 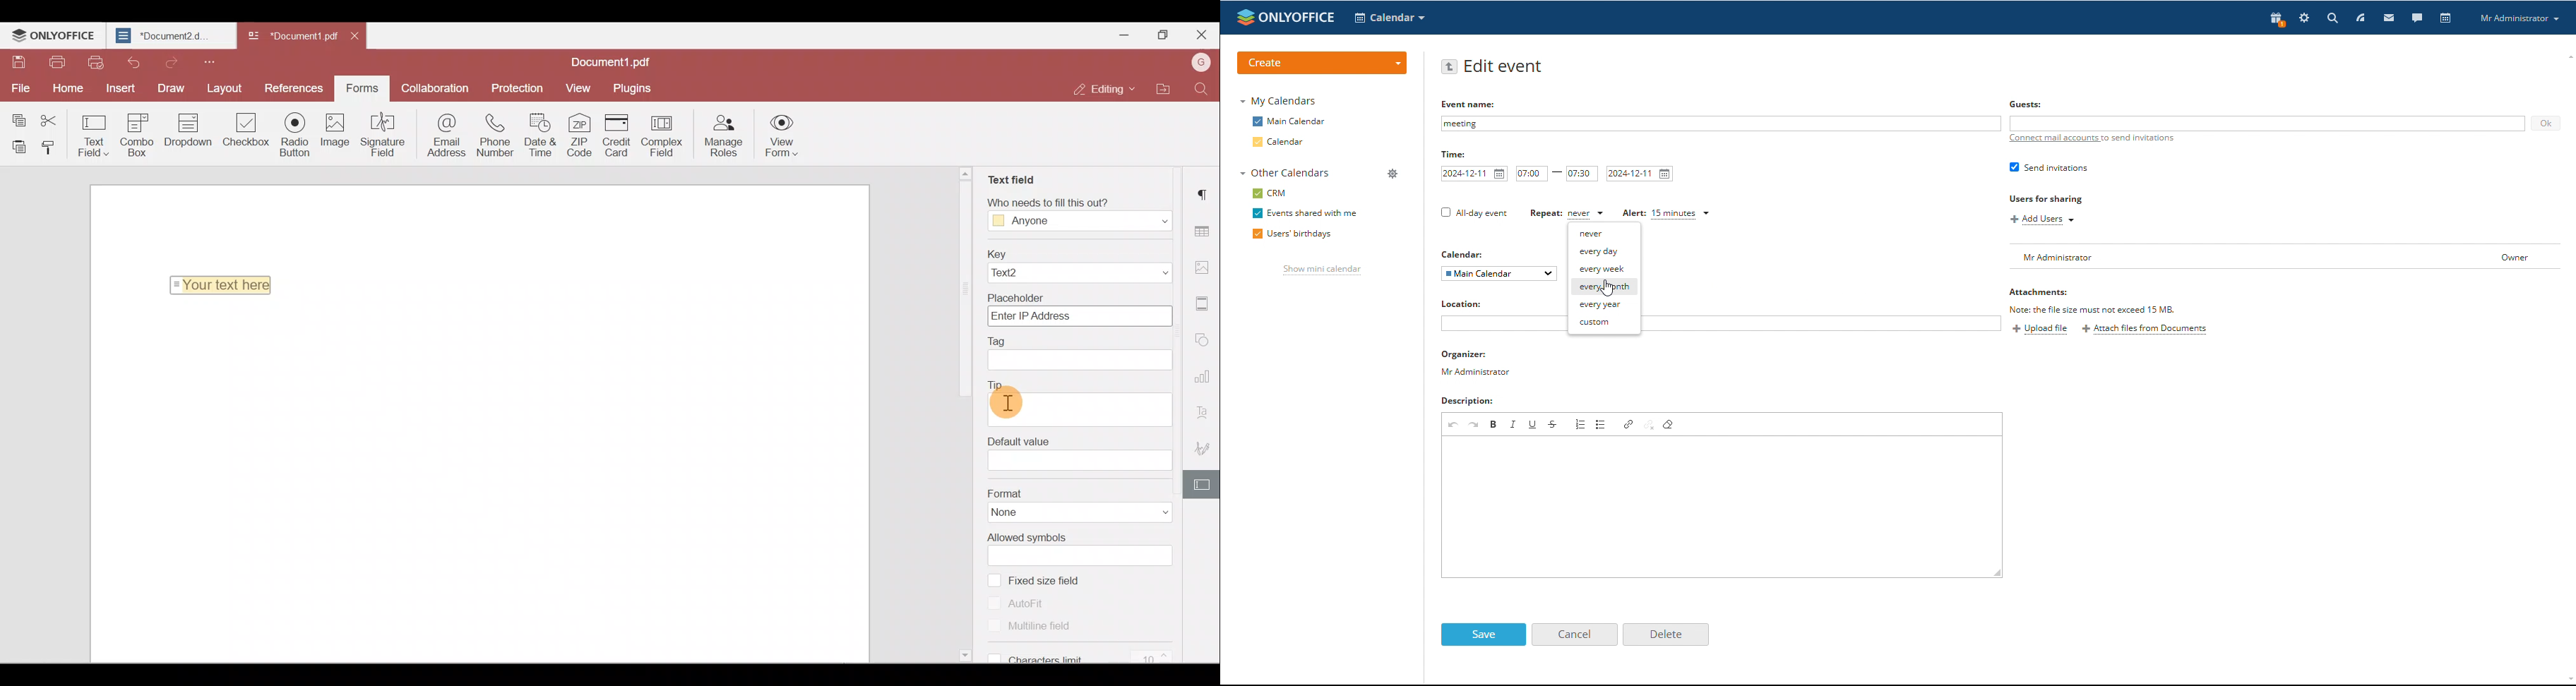 What do you see at coordinates (1091, 657) in the screenshot?
I see `Characters limit` at bounding box center [1091, 657].